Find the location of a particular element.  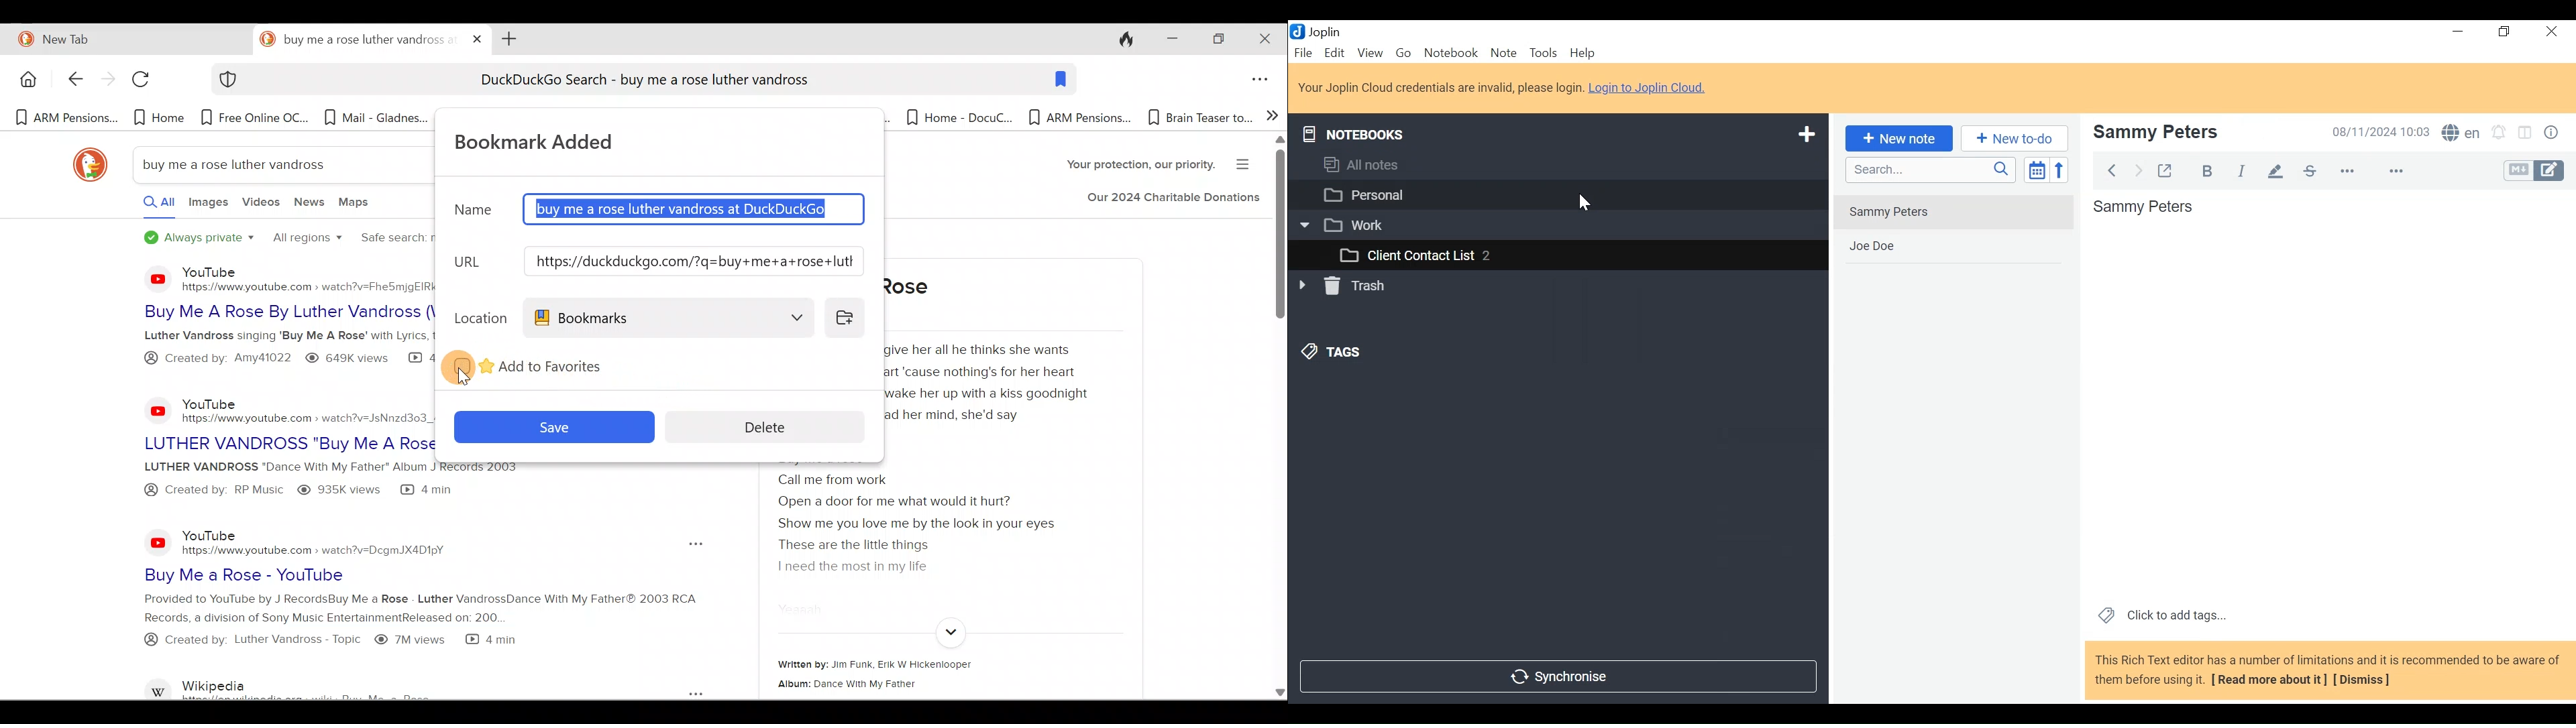

Your Joplin Cloud credentials are invalid, please login. Login to Joplin Cloud. is located at coordinates (1506, 87).